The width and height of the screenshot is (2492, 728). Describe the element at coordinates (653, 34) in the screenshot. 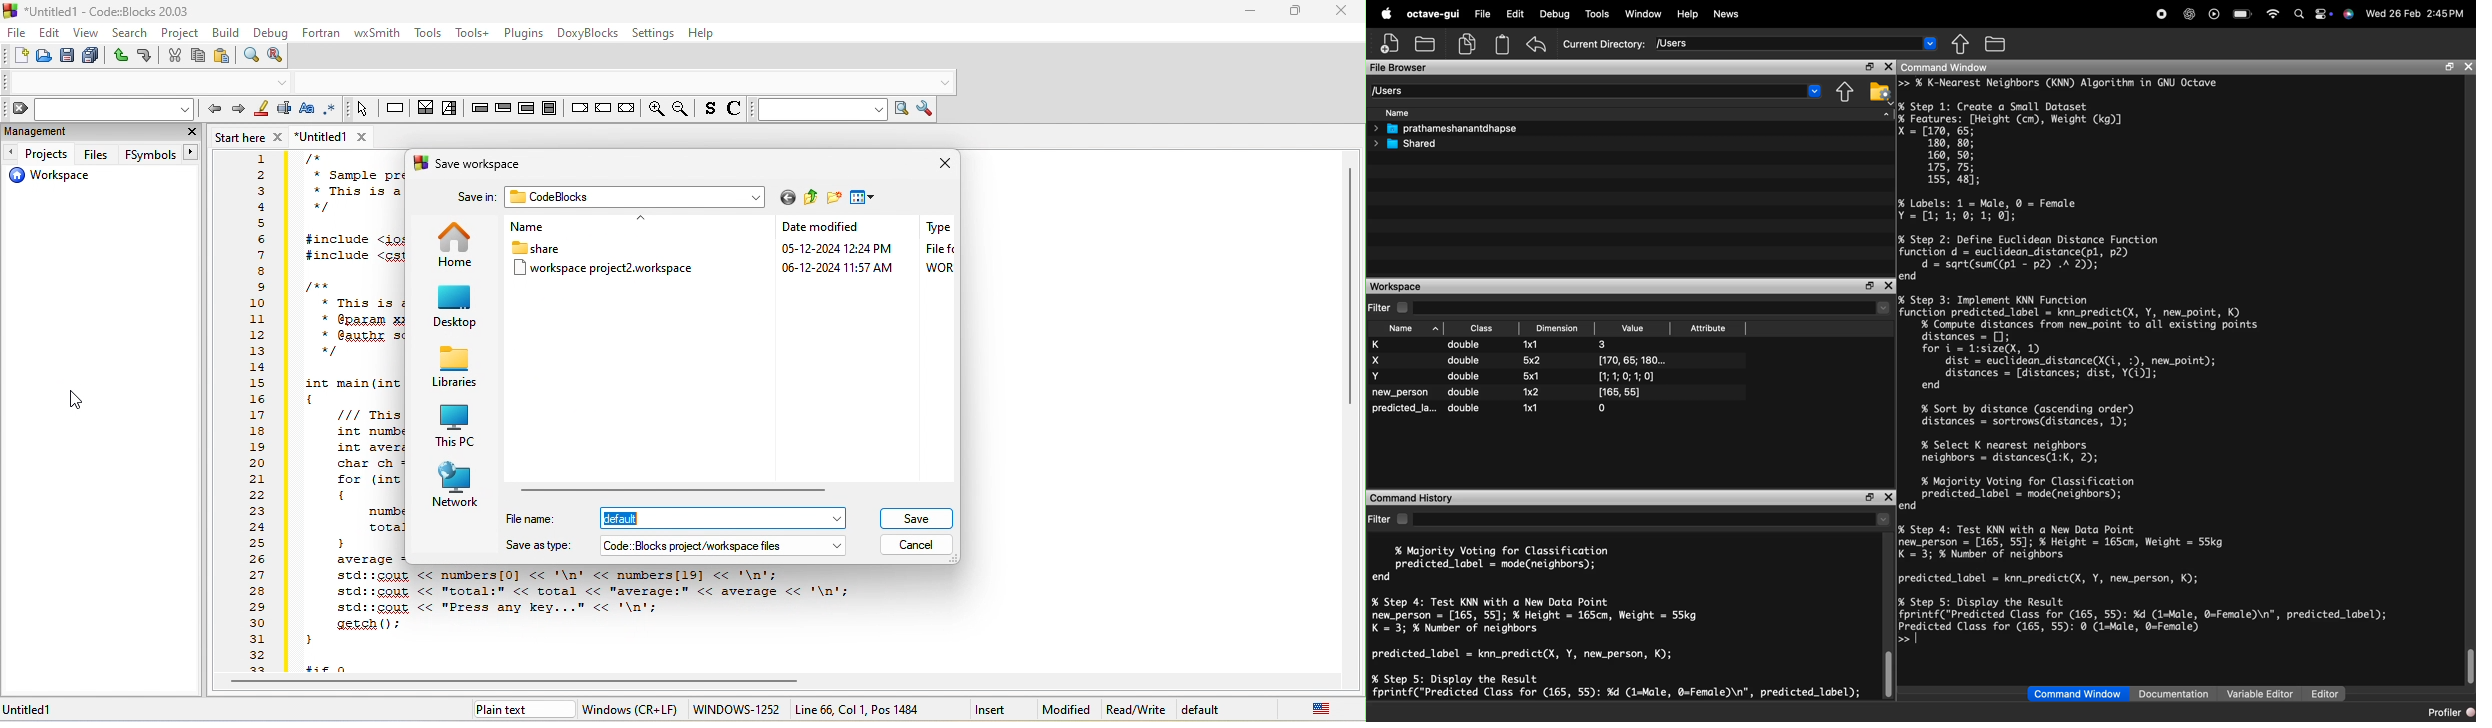

I see `settings` at that location.